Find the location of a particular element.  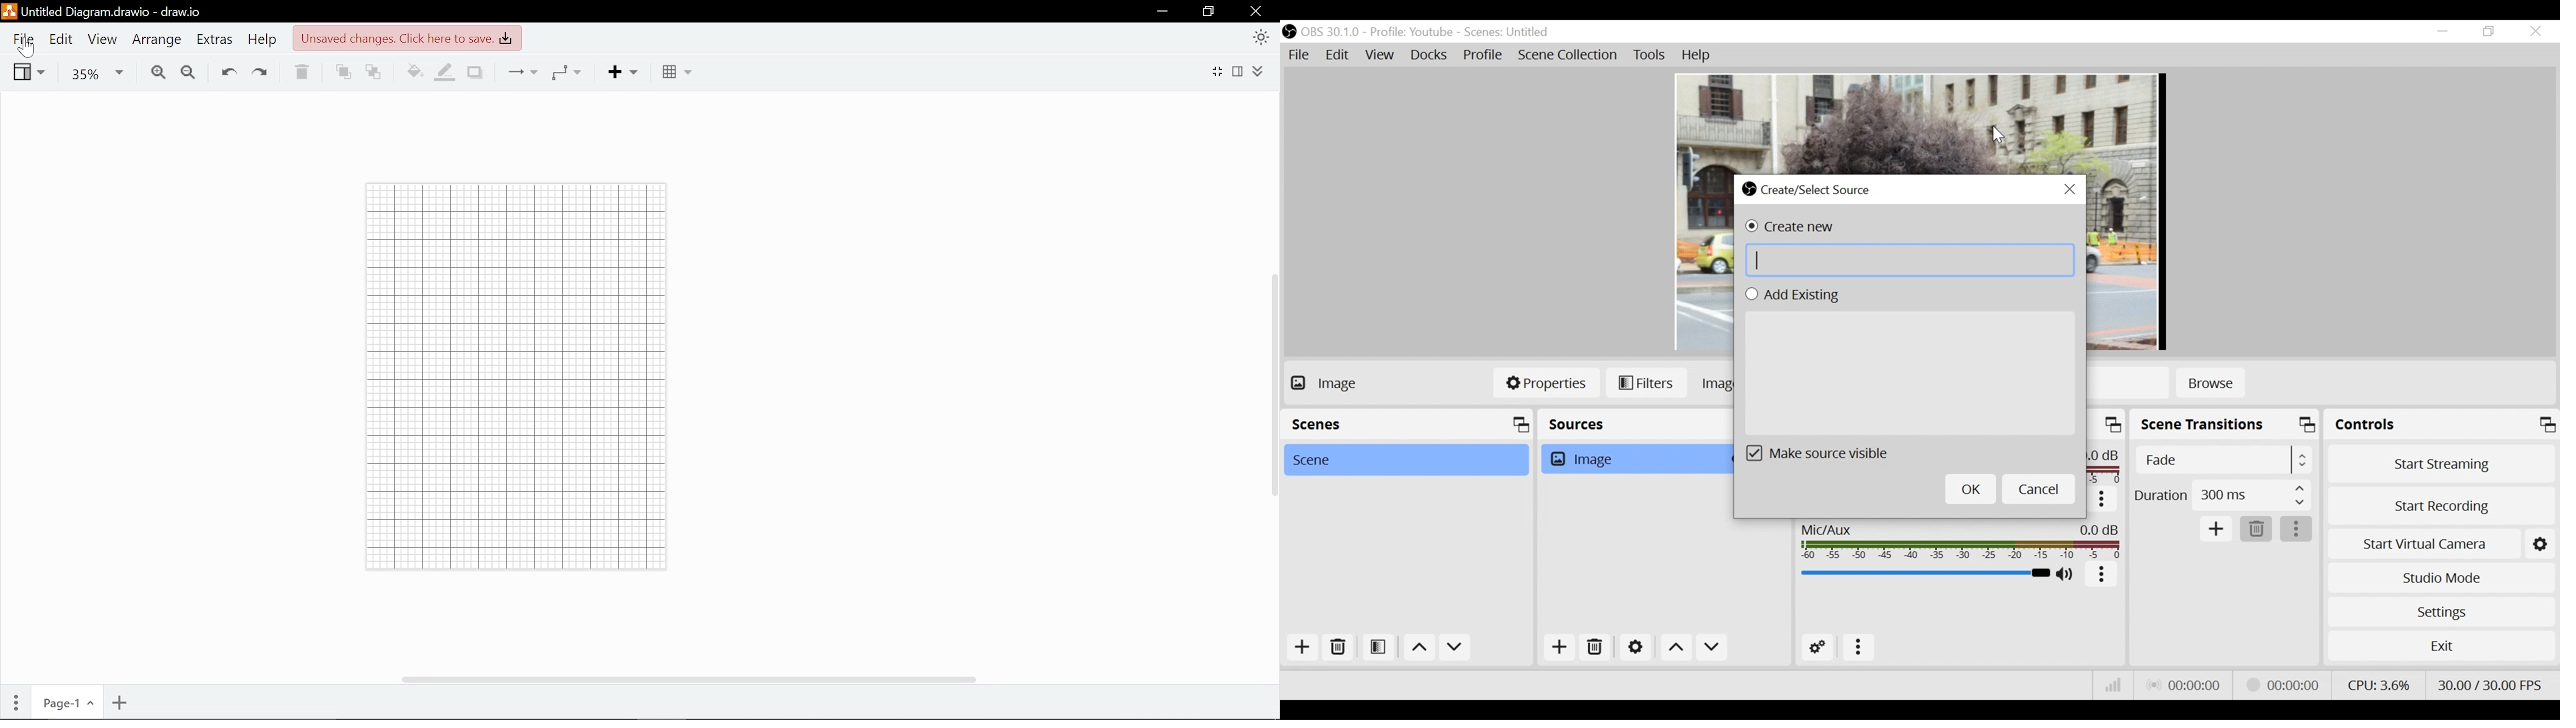

undo is located at coordinates (225, 72).